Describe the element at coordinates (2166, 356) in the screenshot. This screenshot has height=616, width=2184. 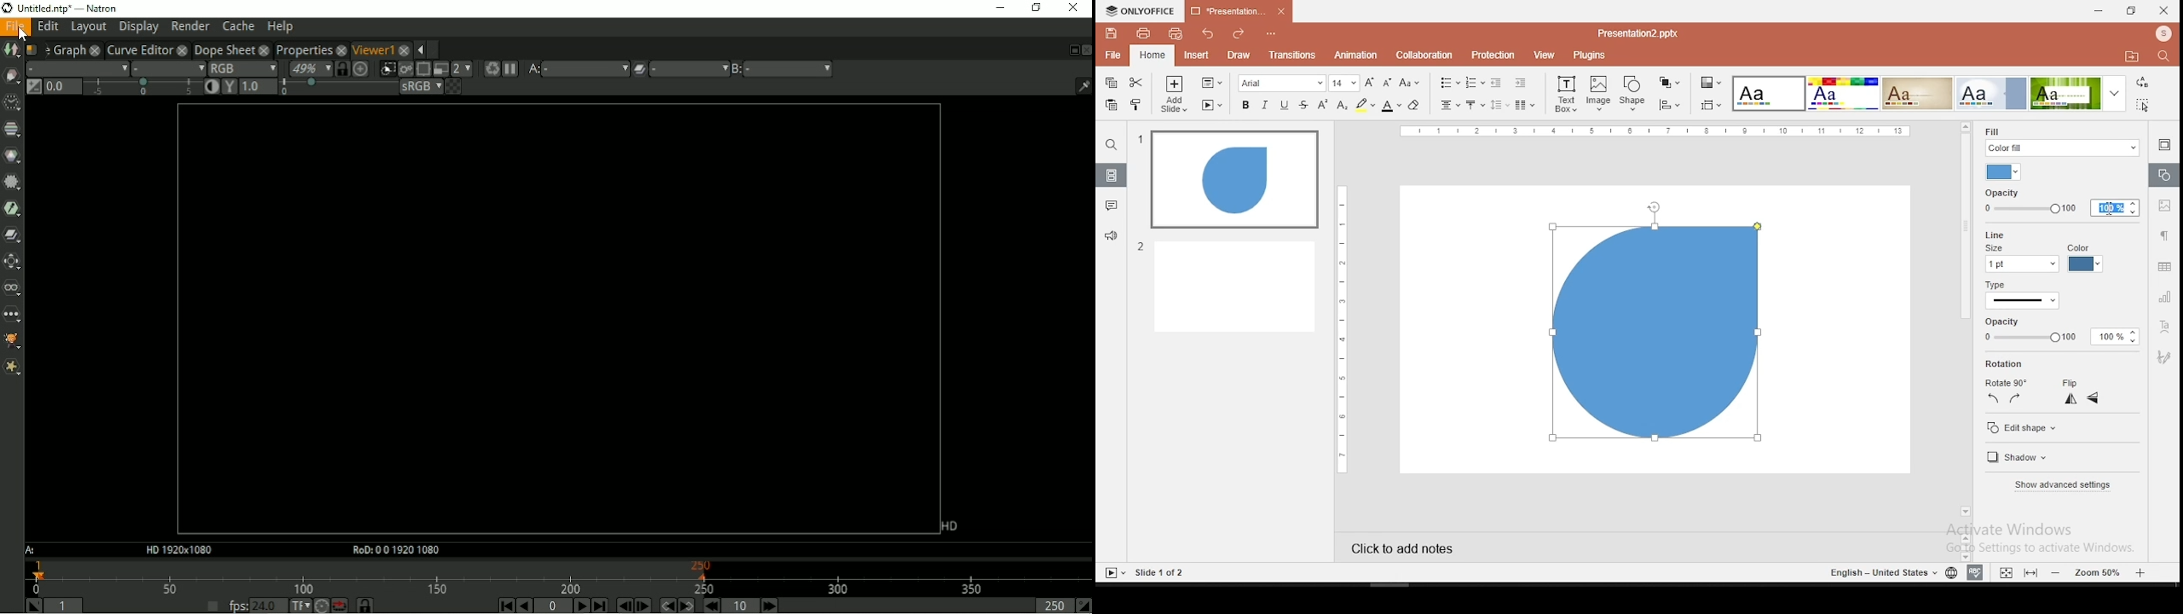
I see `` at that location.